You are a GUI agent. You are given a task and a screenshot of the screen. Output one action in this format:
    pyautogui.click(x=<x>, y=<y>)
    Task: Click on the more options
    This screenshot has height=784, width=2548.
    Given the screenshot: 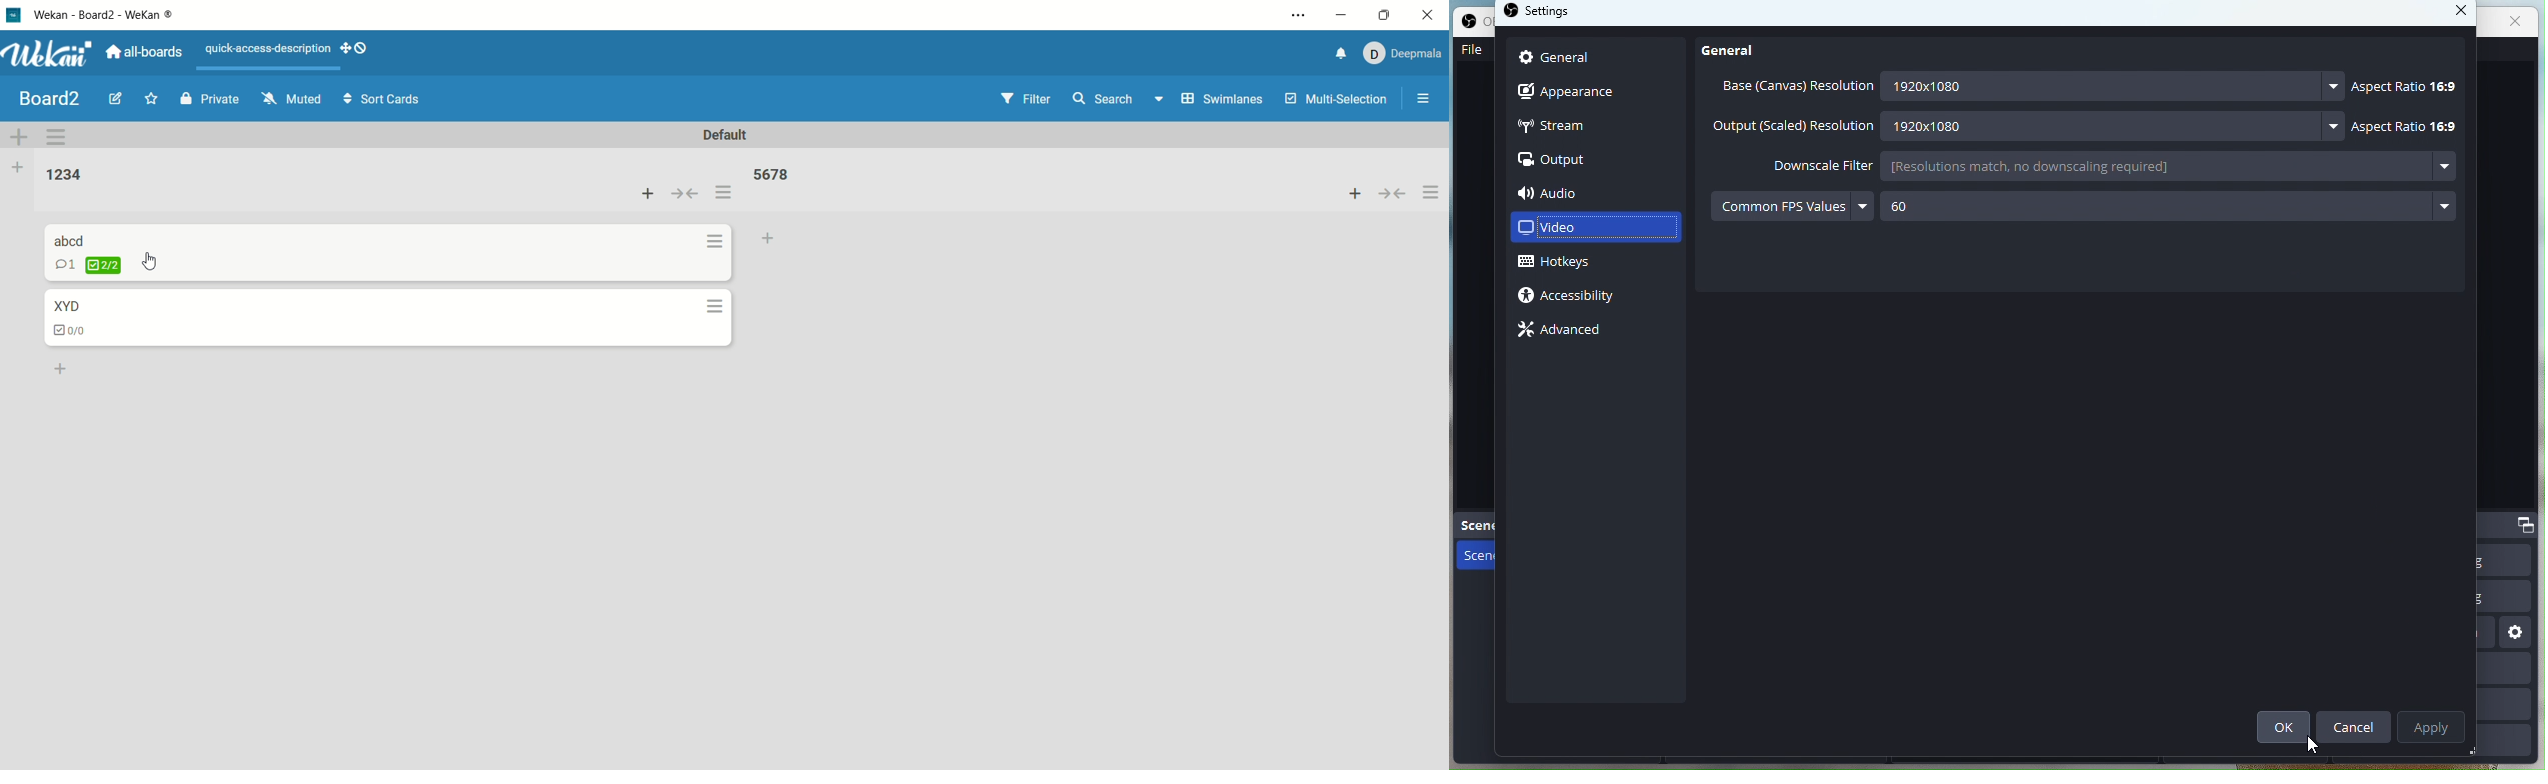 What is the action you would take?
    pyautogui.click(x=2337, y=126)
    